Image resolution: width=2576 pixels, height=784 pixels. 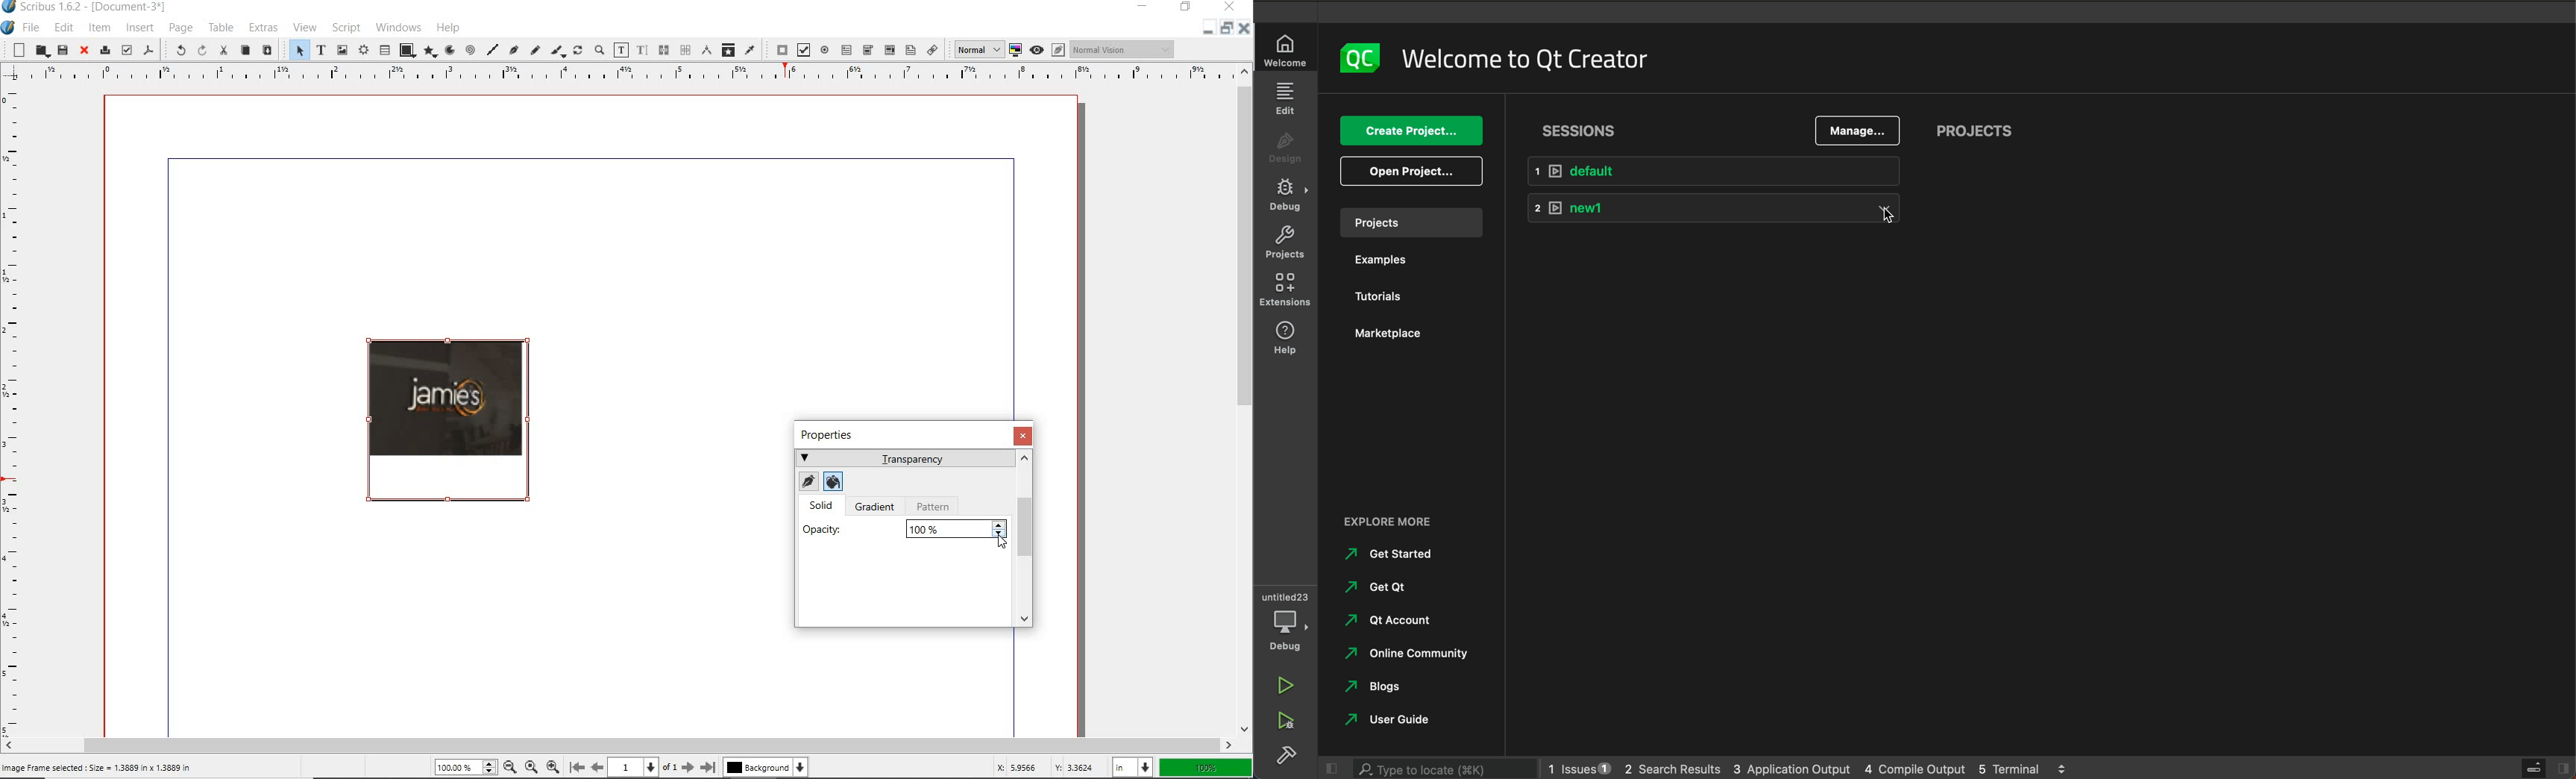 I want to click on zoom to, so click(x=532, y=769).